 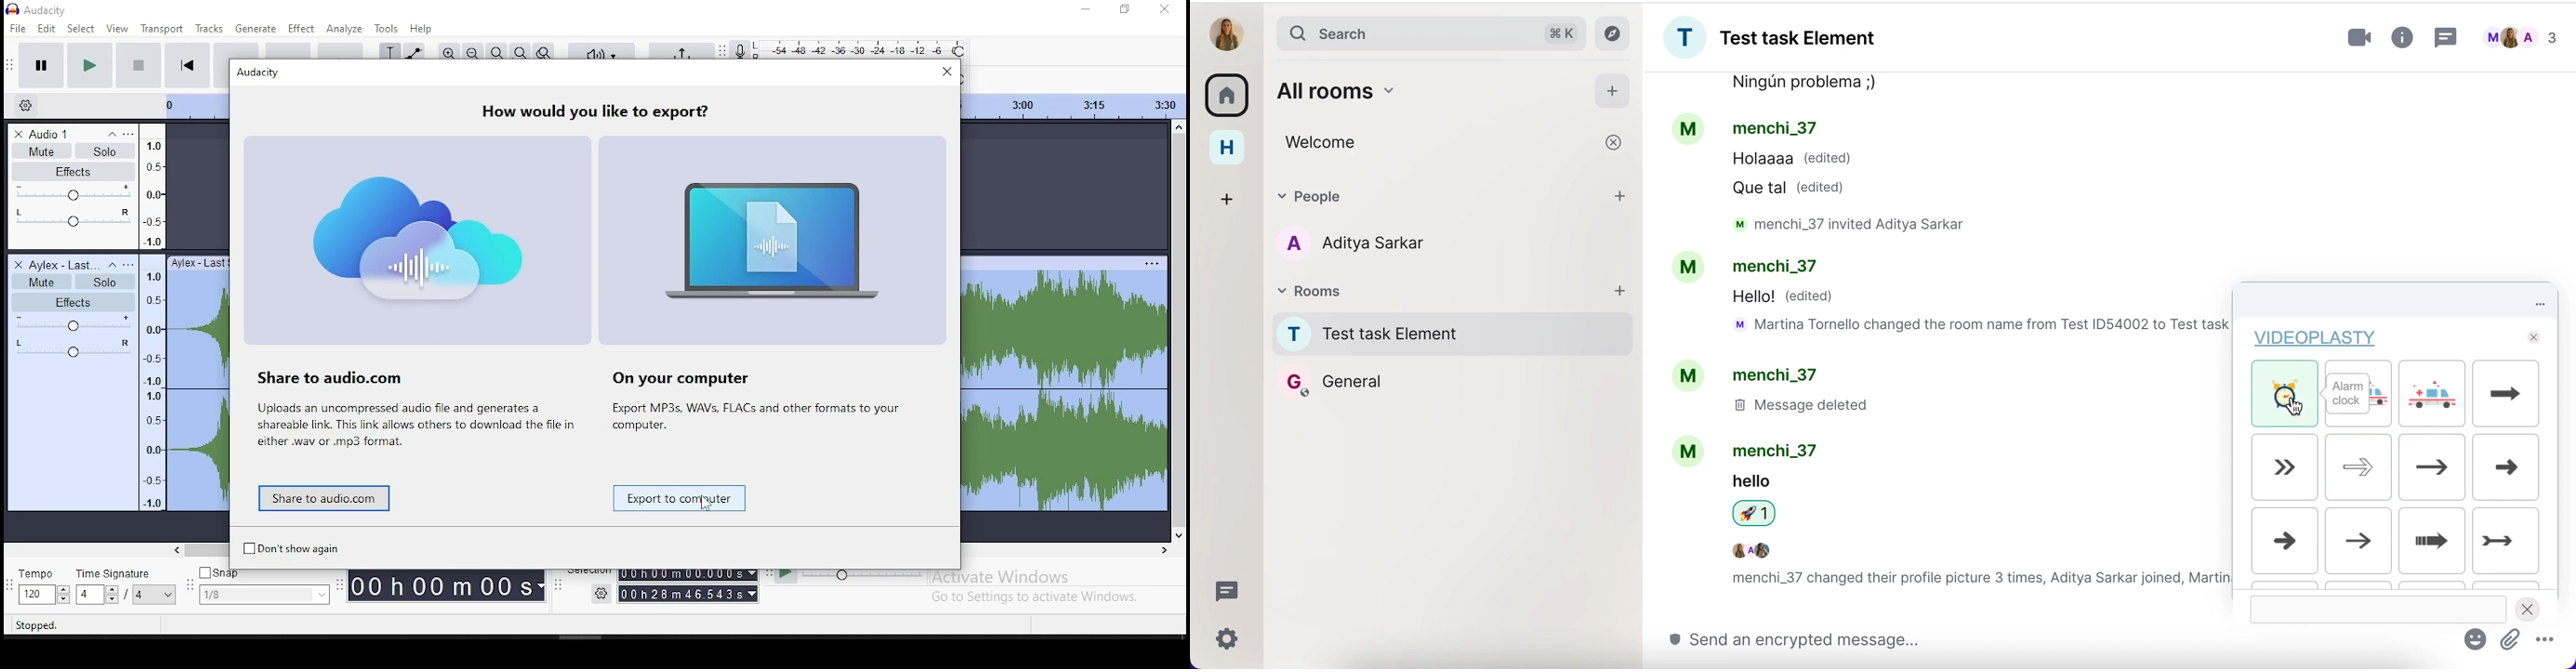 I want to click on icon, so click(x=40, y=10).